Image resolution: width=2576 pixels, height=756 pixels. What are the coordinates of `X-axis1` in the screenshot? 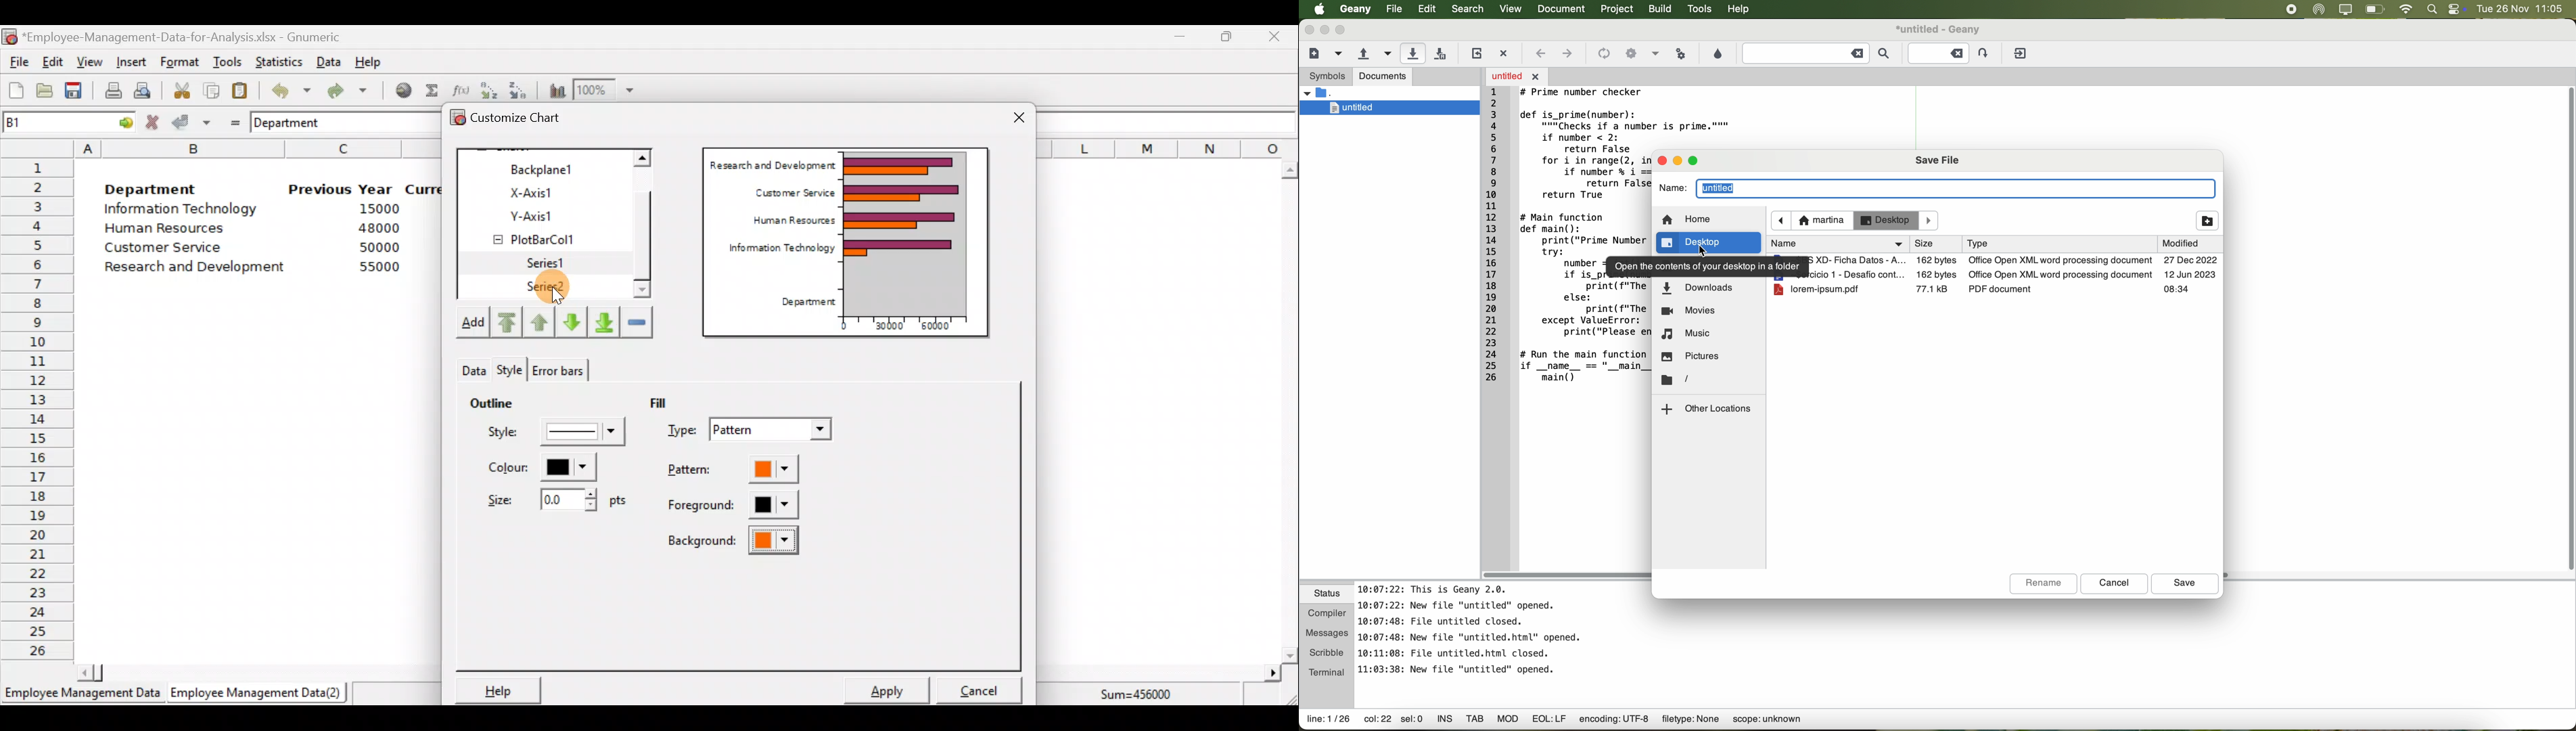 It's located at (547, 192).